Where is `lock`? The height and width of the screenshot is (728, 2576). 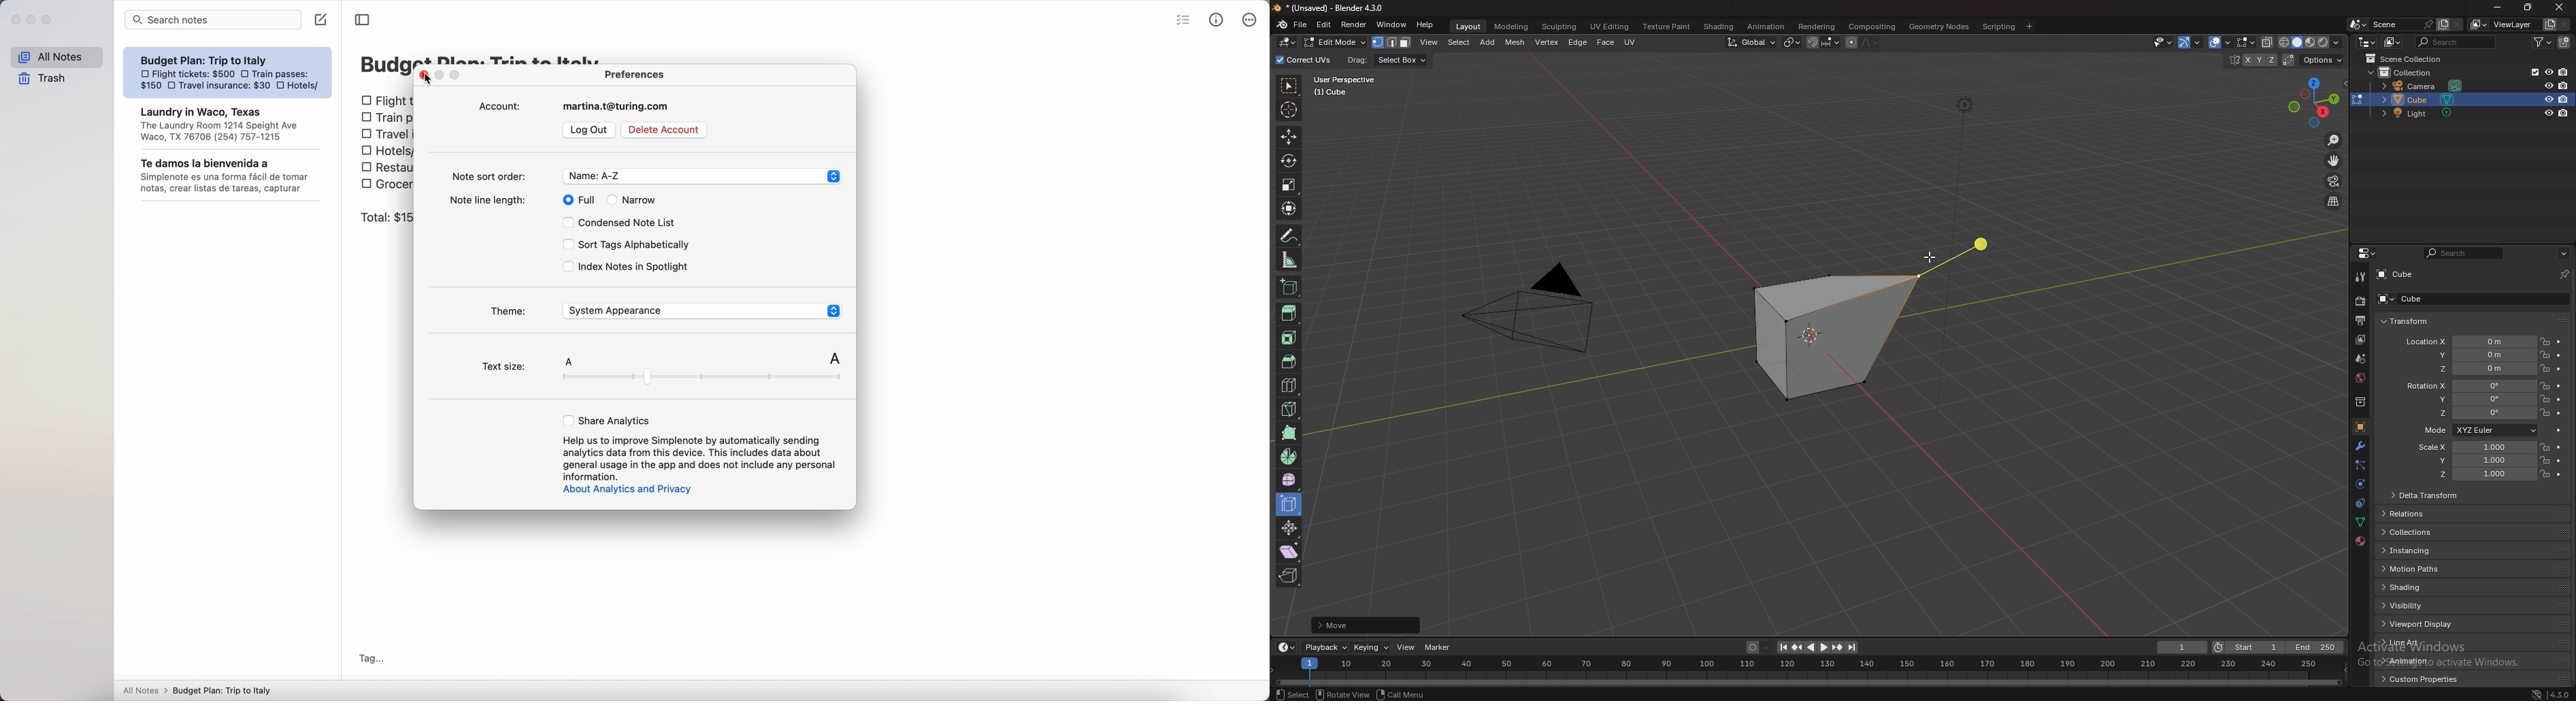 lock is located at coordinates (2545, 341).